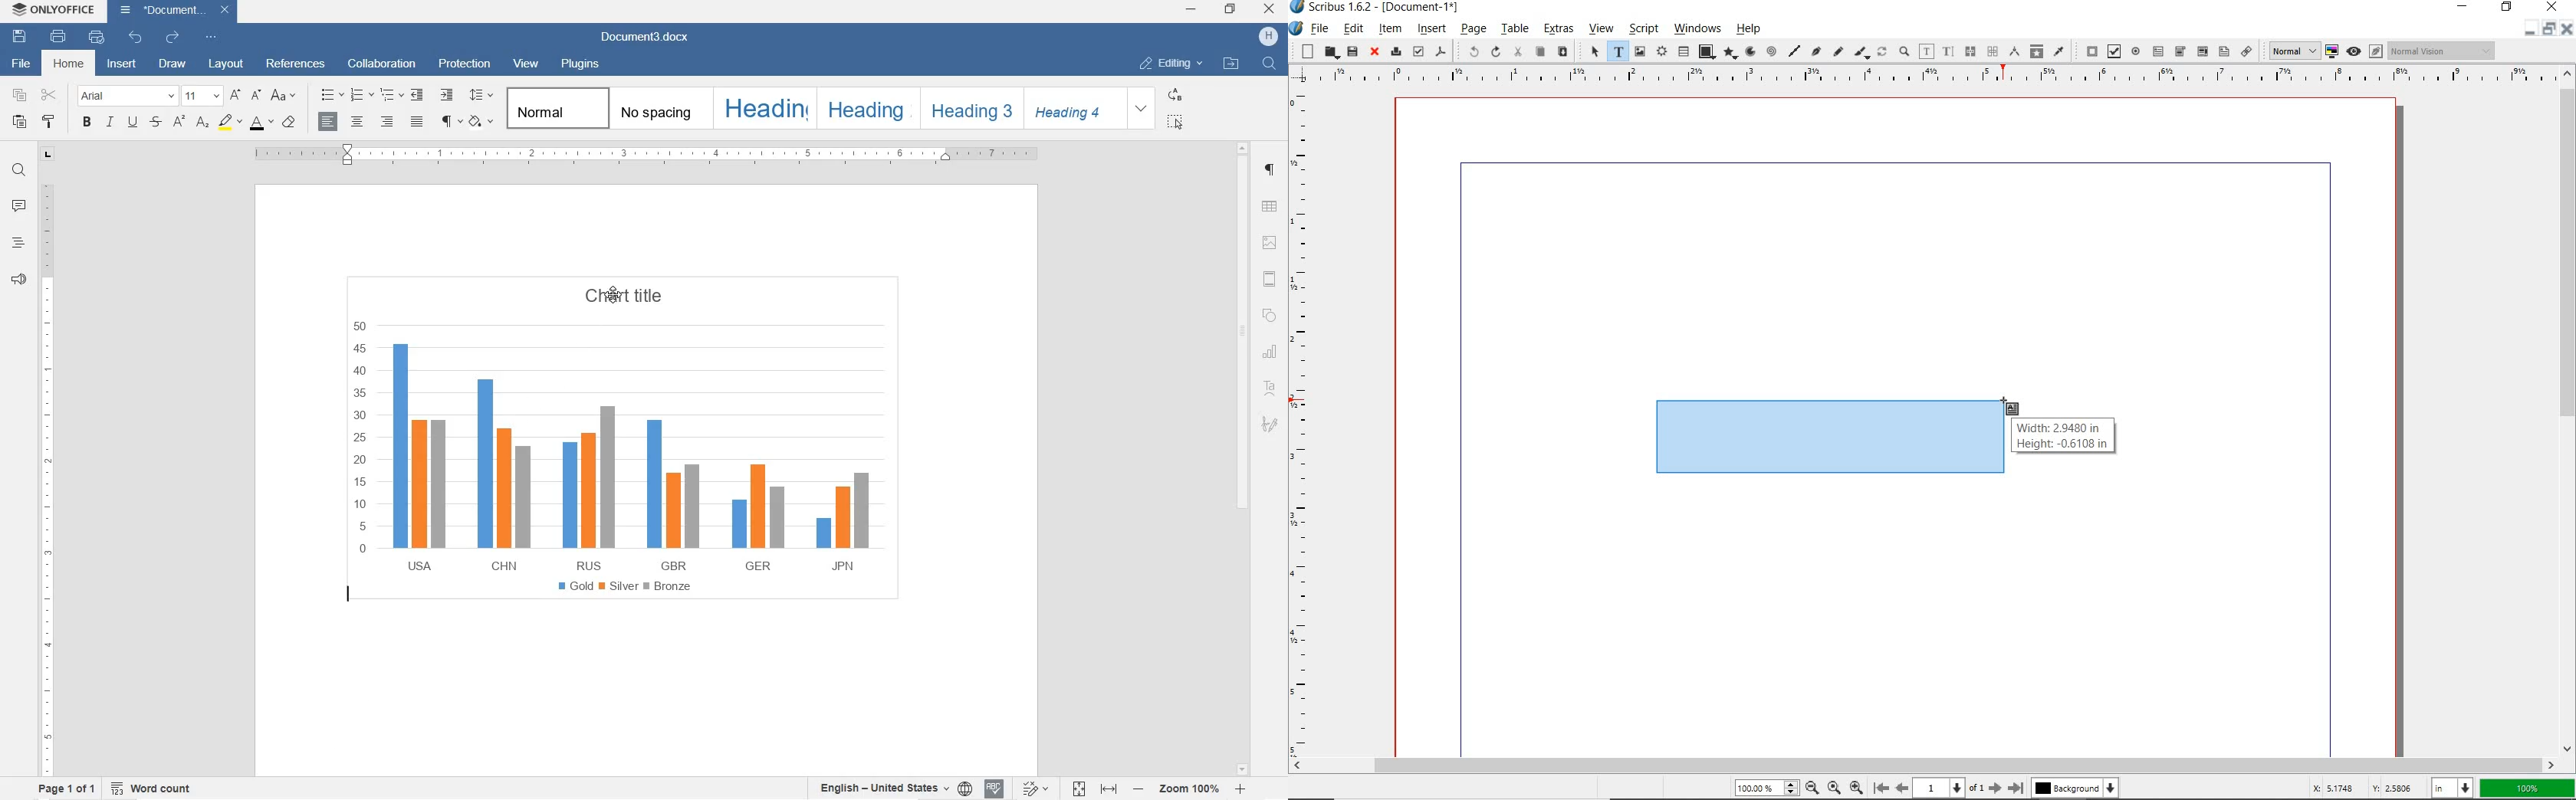 Image resolution: width=2576 pixels, height=812 pixels. I want to click on 100%, so click(2528, 789).